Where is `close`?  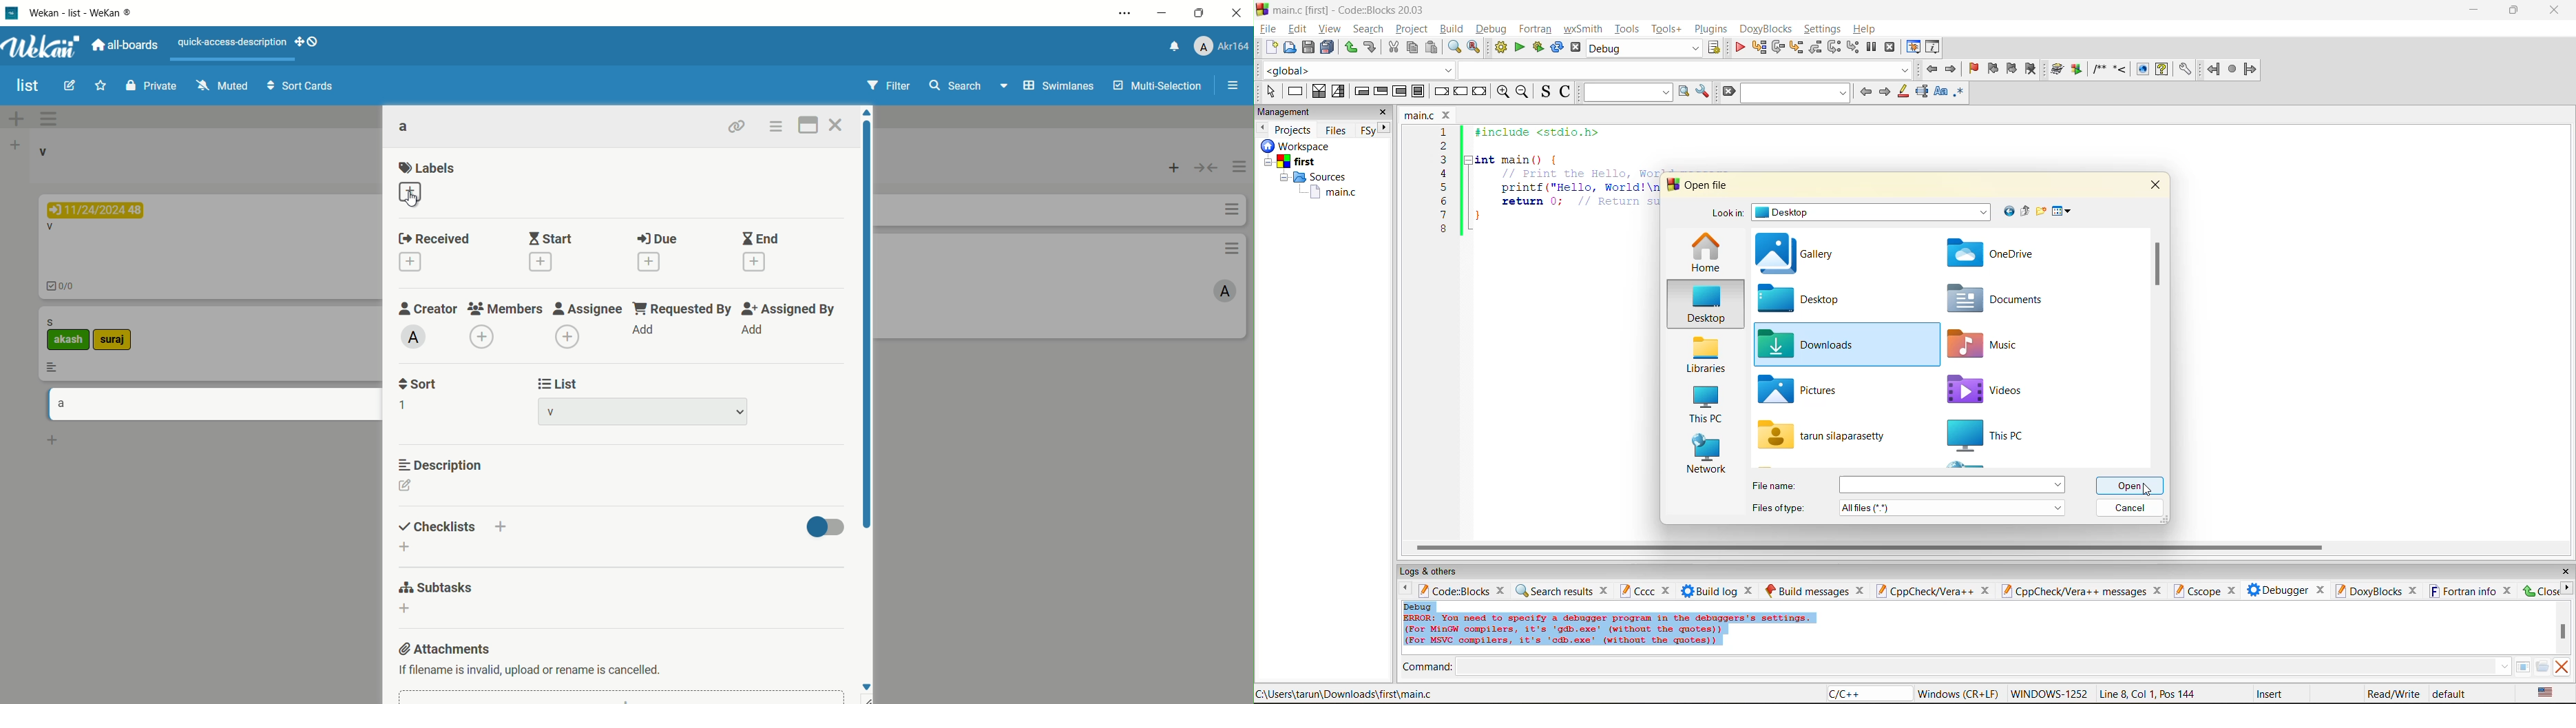
close is located at coordinates (1383, 112).